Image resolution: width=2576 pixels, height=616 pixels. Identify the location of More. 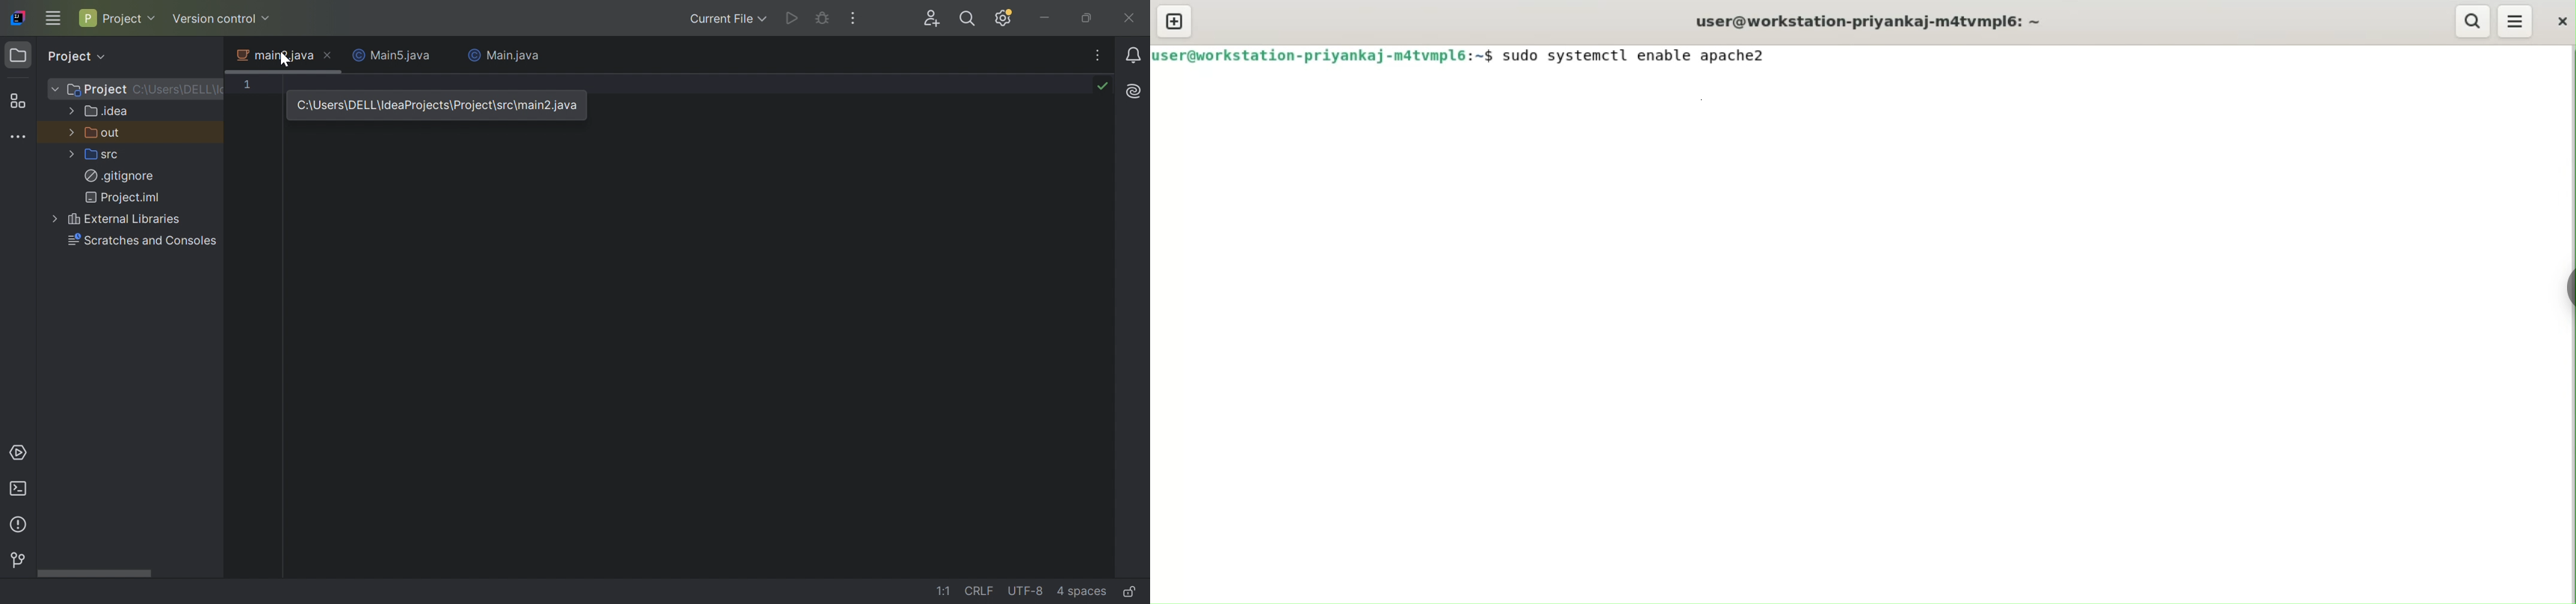
(72, 110).